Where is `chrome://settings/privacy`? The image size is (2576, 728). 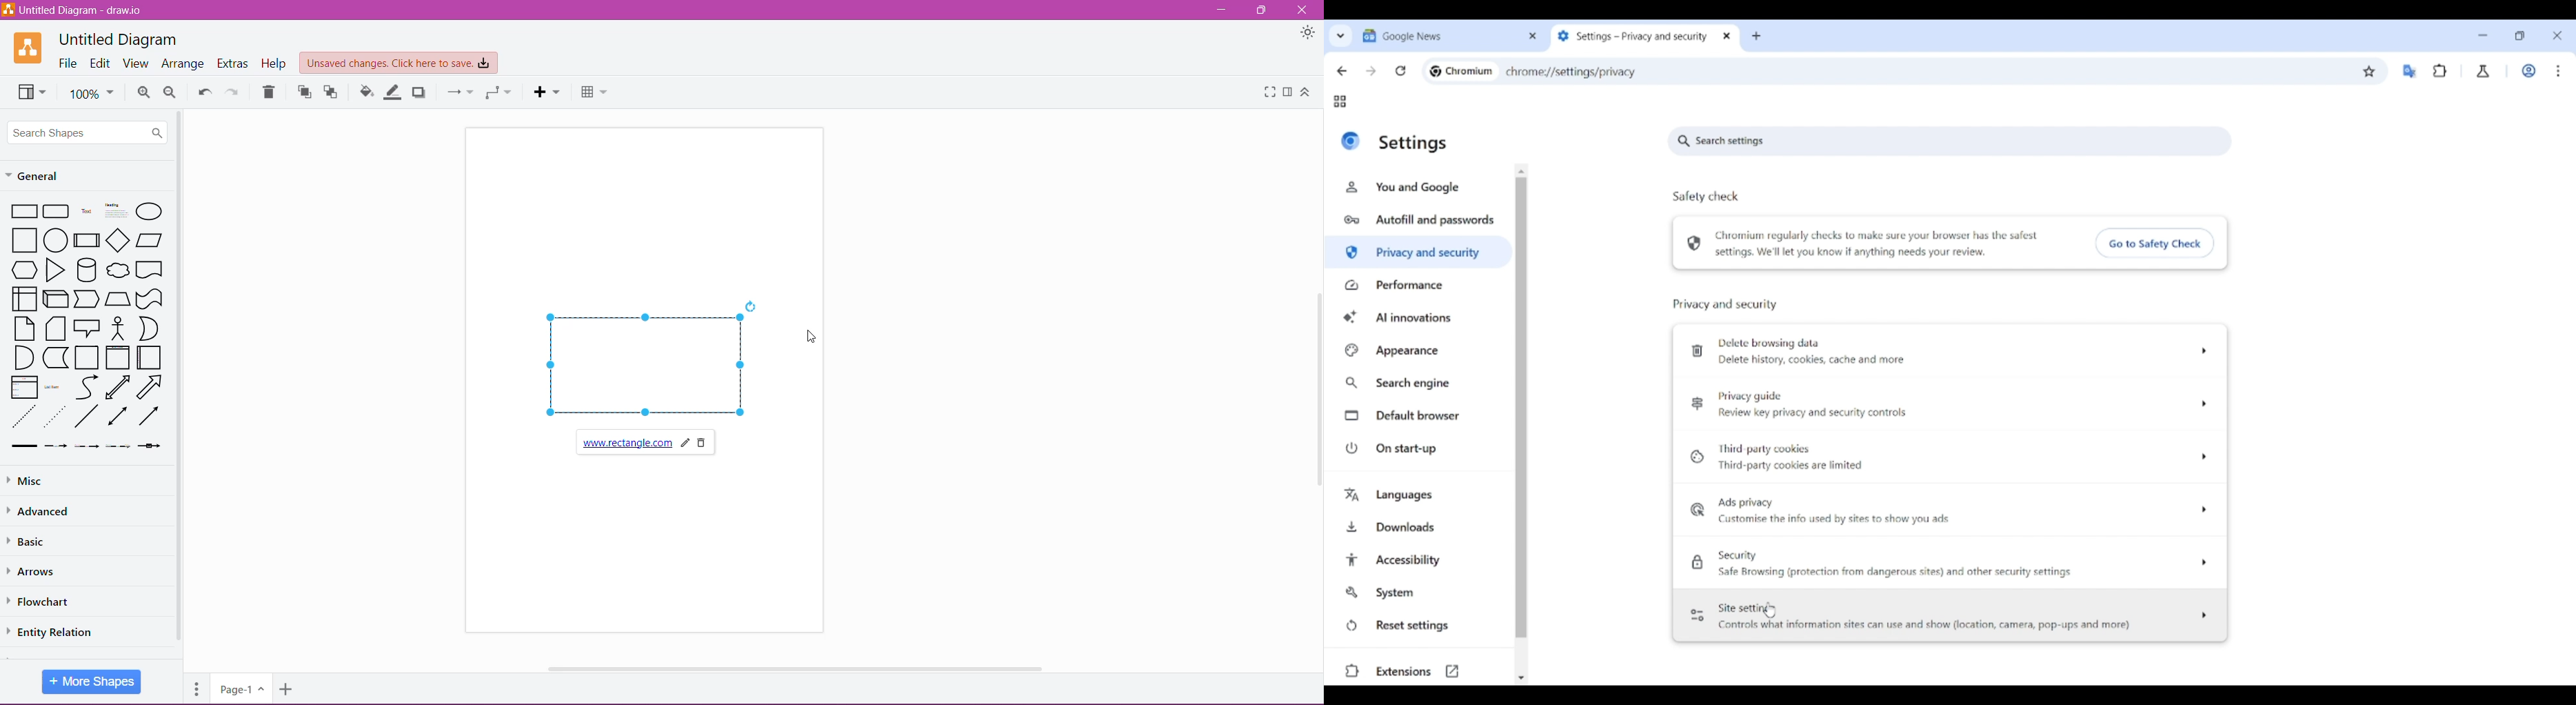 chrome://settings/privacy is located at coordinates (1570, 72).